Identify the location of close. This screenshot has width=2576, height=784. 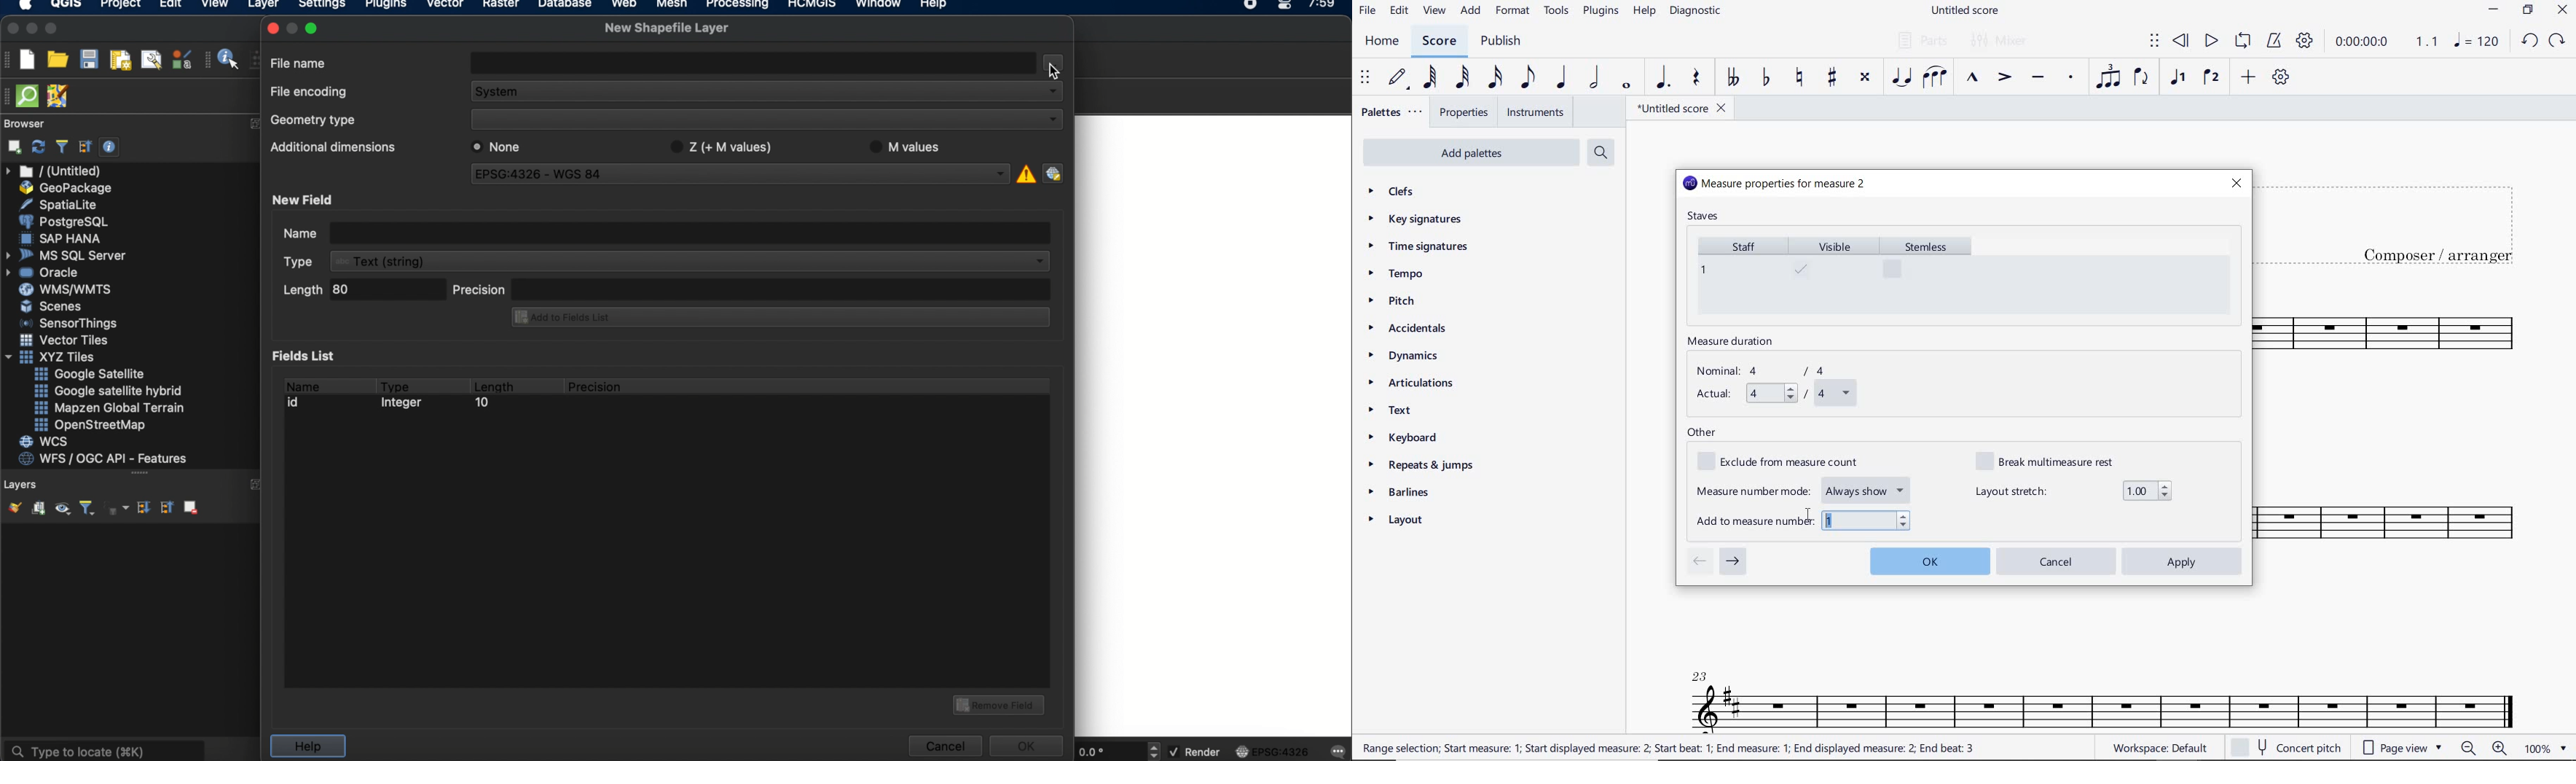
(2236, 183).